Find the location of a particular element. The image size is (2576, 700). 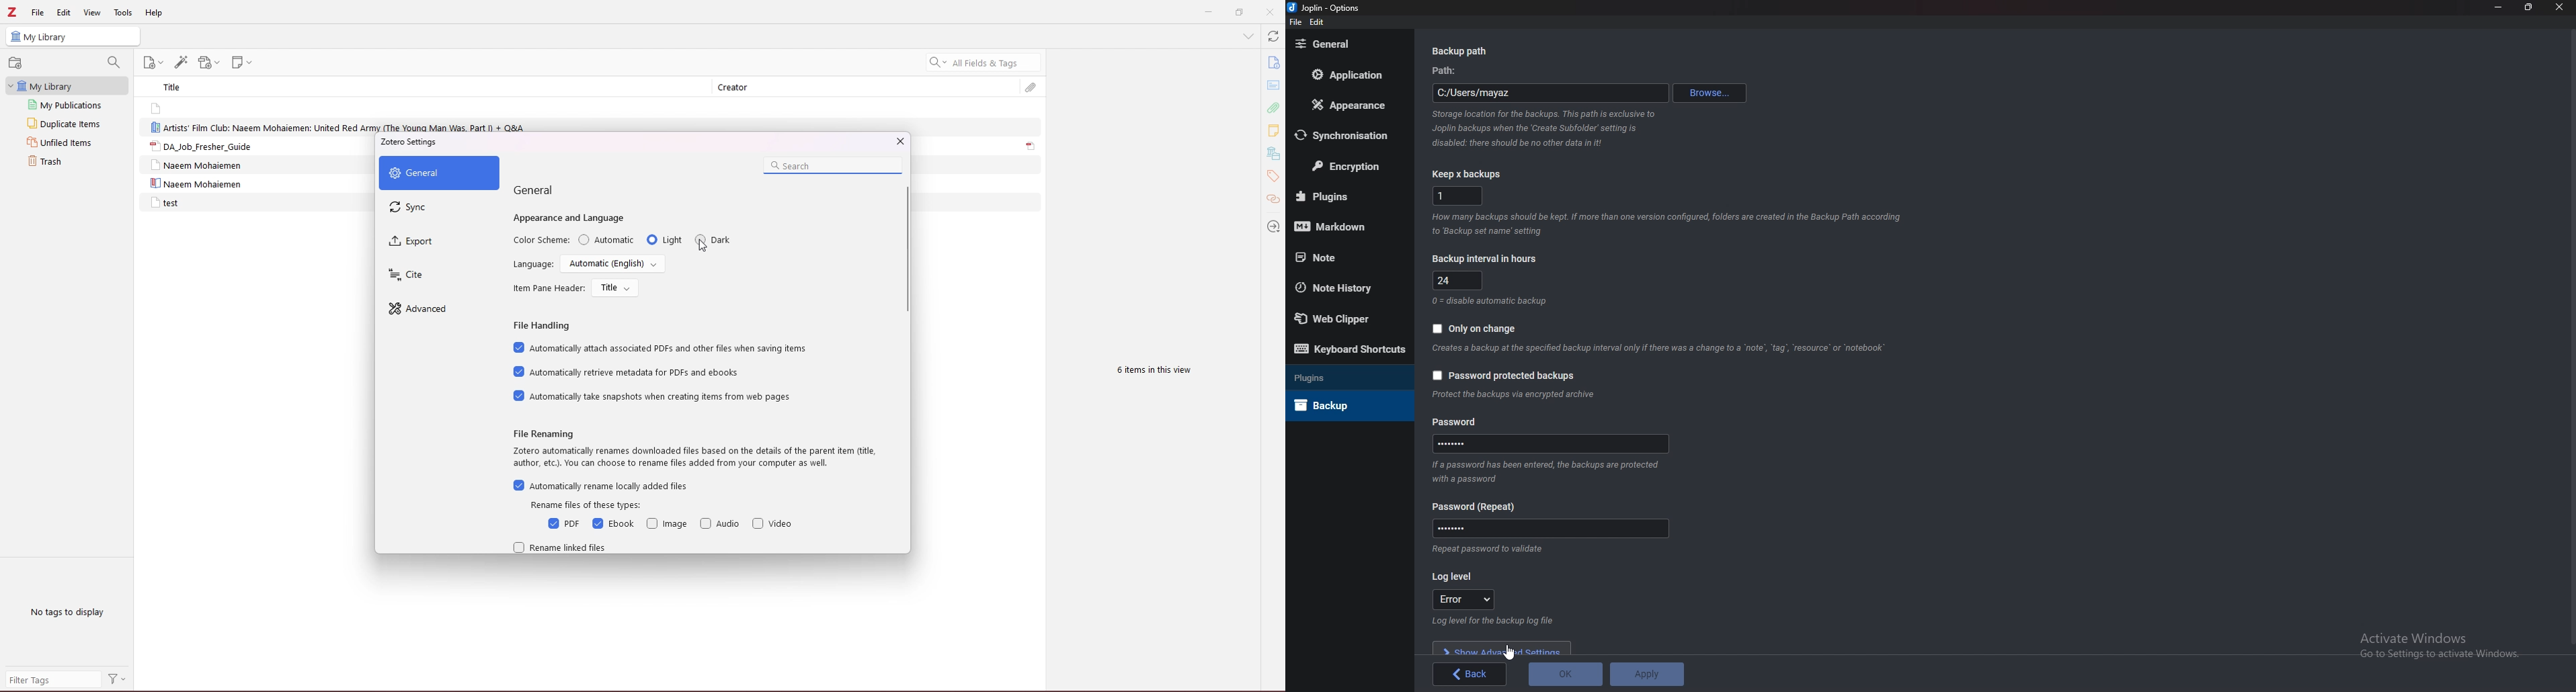

scroll bar is located at coordinates (2571, 337).